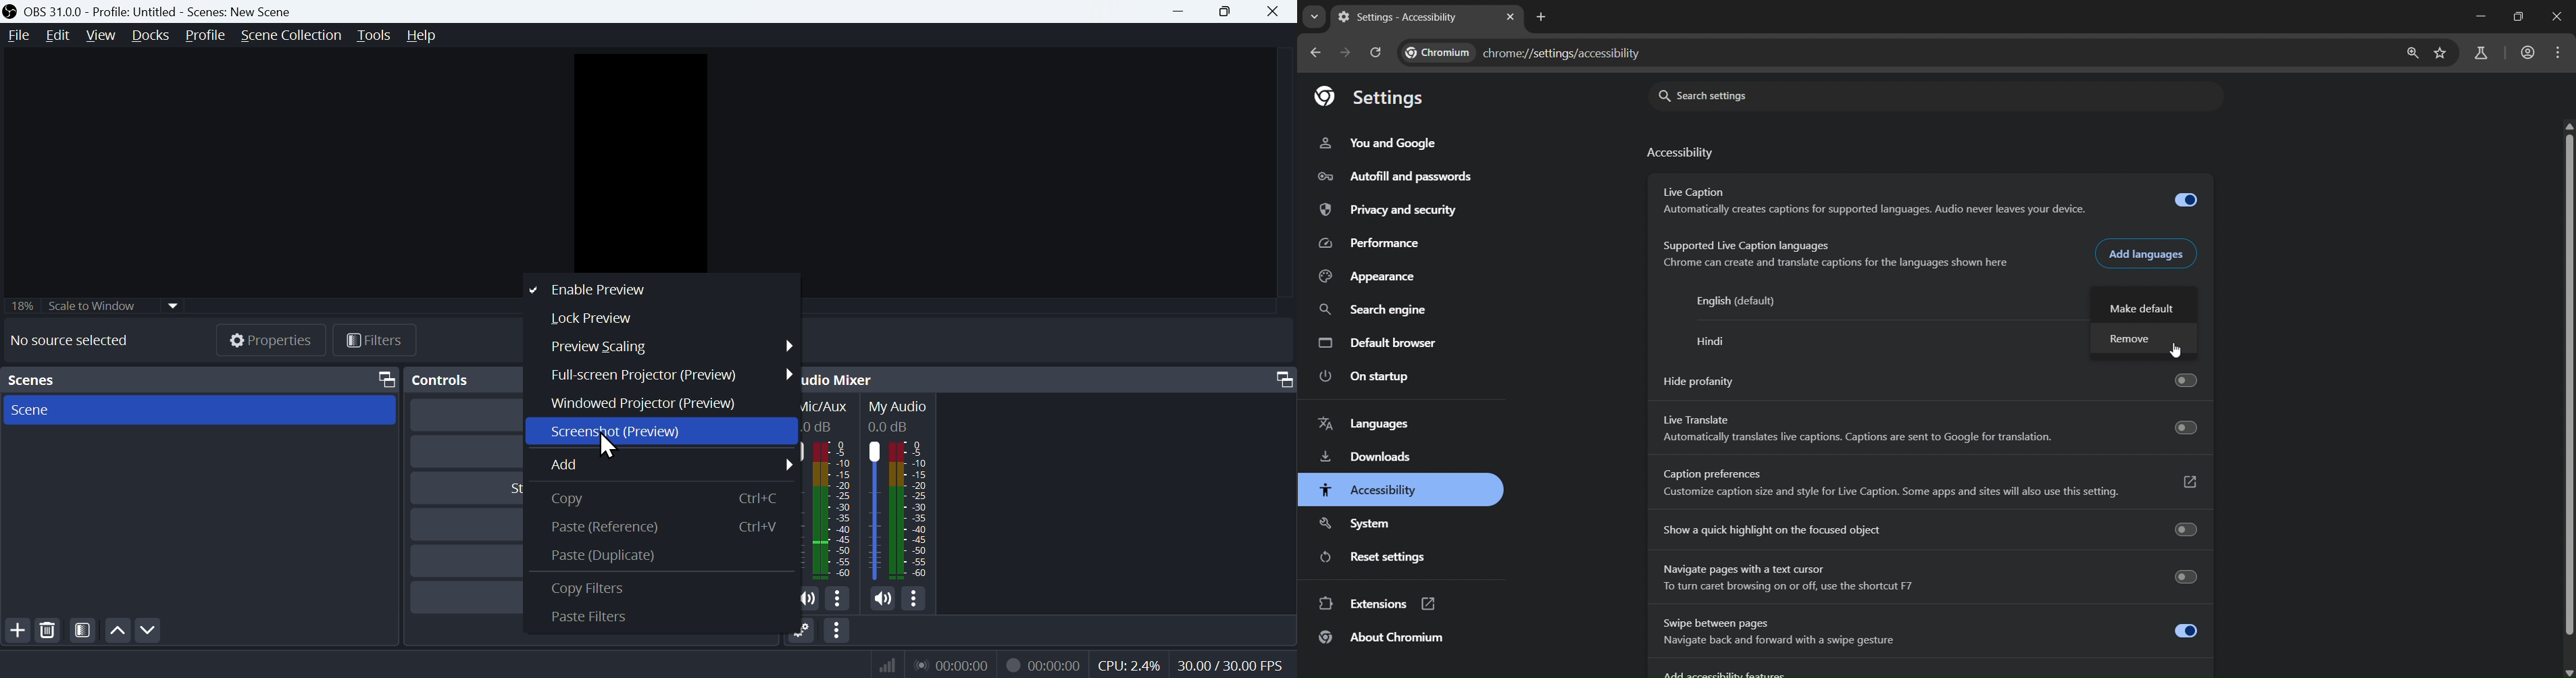 This screenshot has height=700, width=2576. What do you see at coordinates (147, 628) in the screenshot?
I see `Down` at bounding box center [147, 628].